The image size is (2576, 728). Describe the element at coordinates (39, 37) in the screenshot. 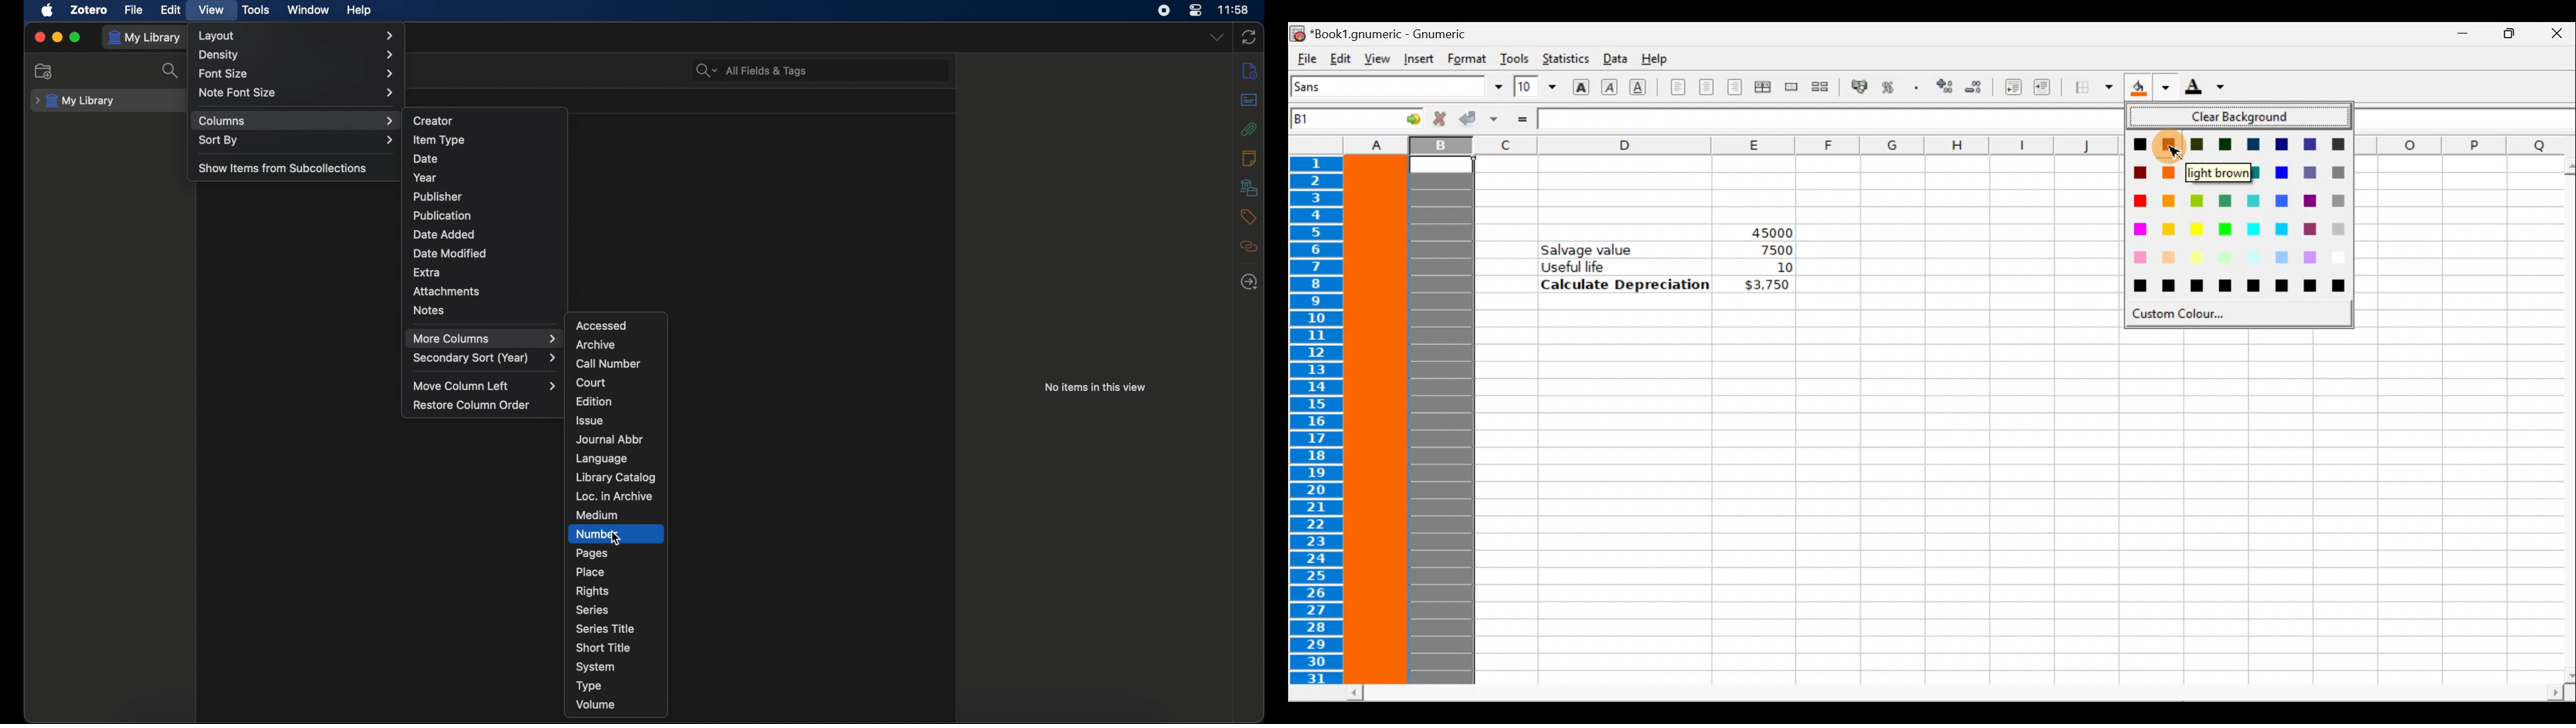

I see `close` at that location.